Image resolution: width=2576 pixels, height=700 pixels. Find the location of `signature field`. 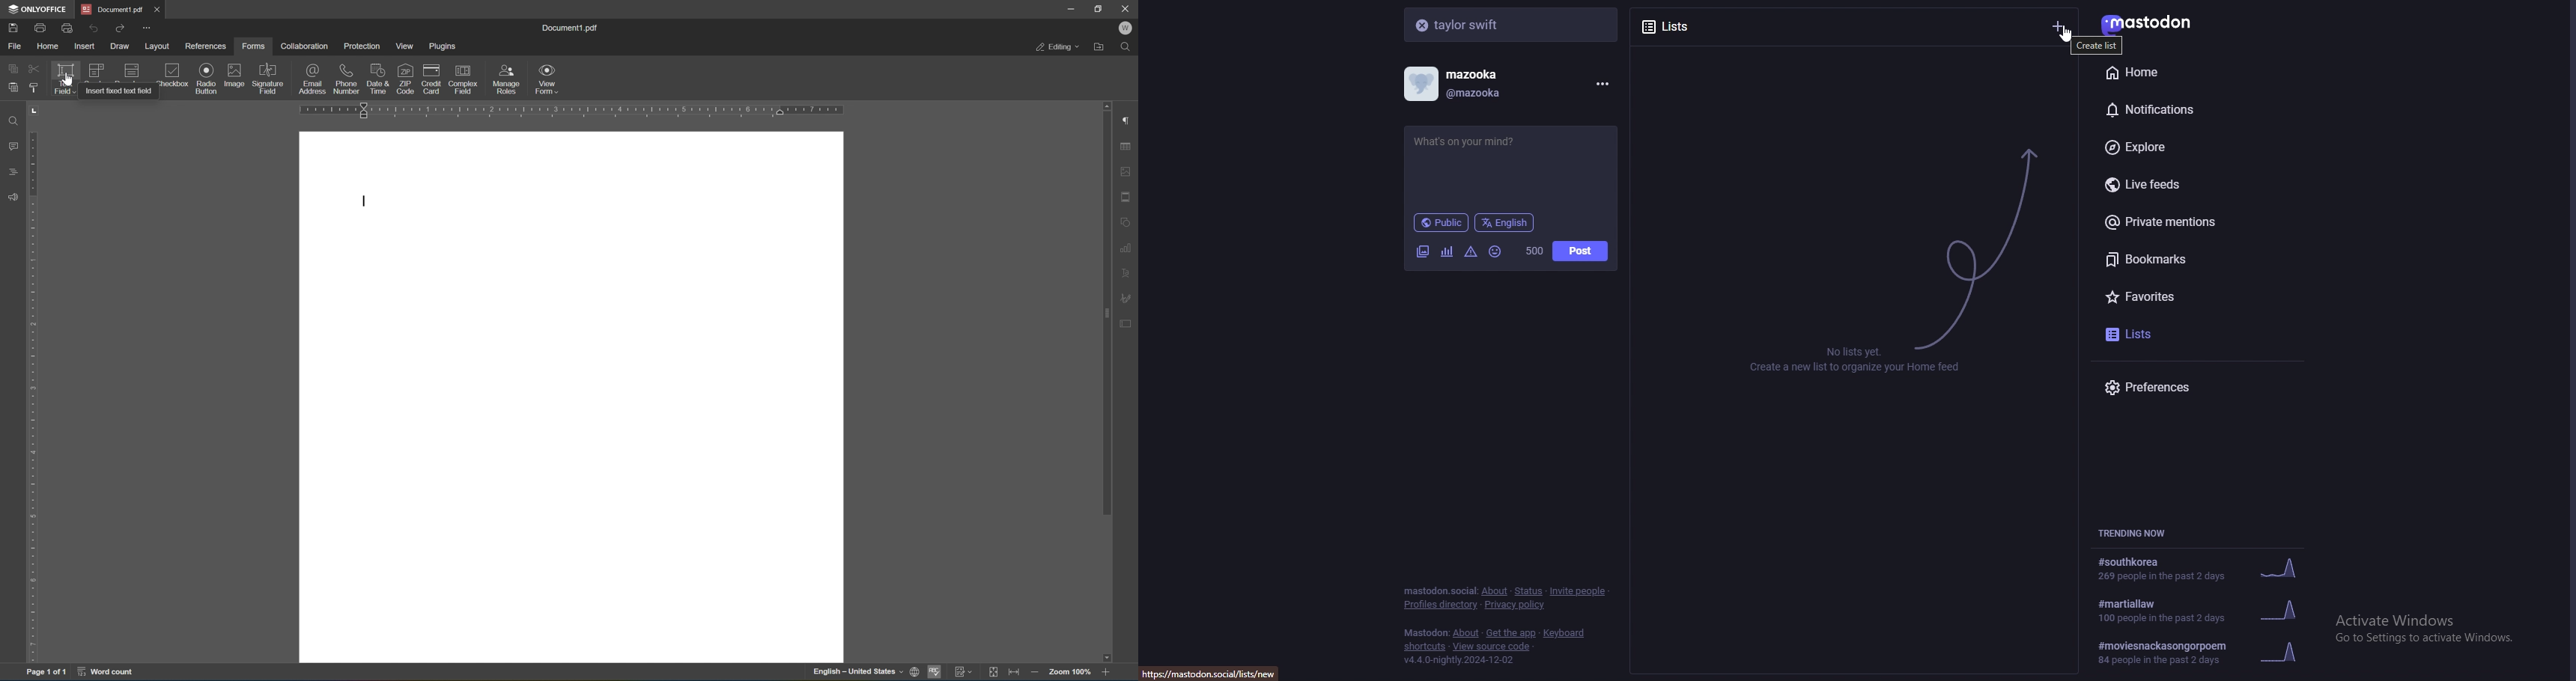

signature field is located at coordinates (271, 76).